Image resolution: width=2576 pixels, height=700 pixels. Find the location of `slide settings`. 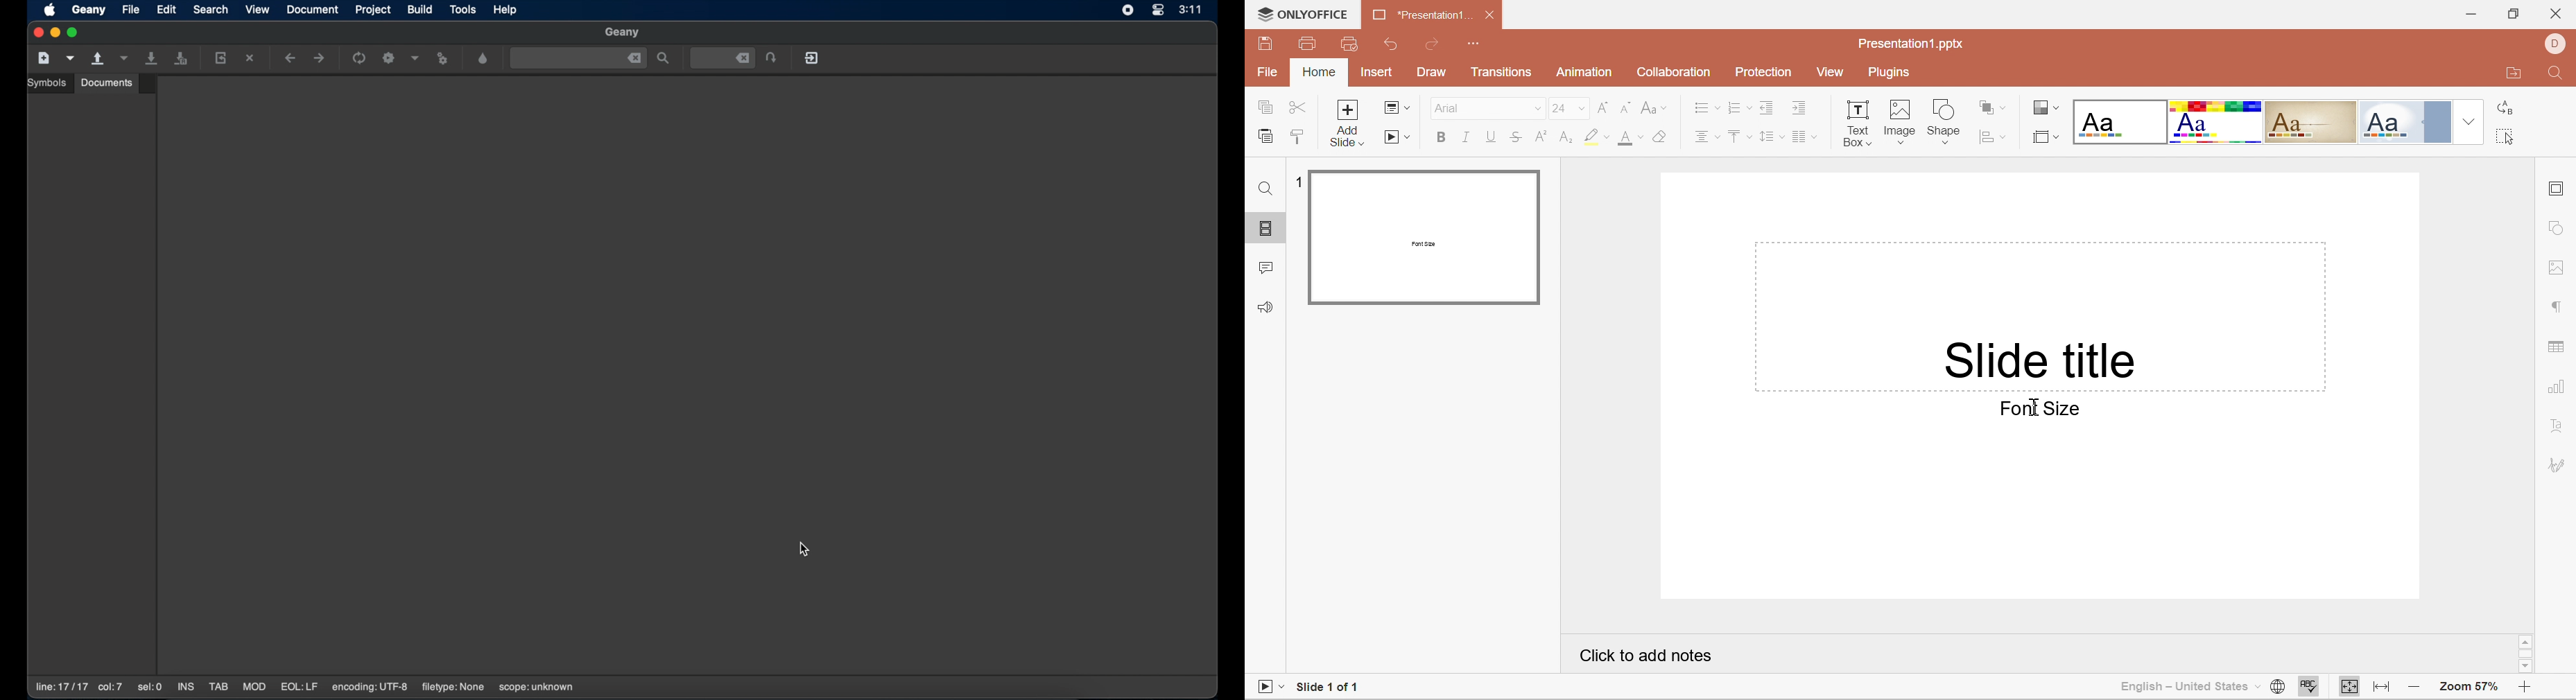

slide settings is located at coordinates (2557, 191).